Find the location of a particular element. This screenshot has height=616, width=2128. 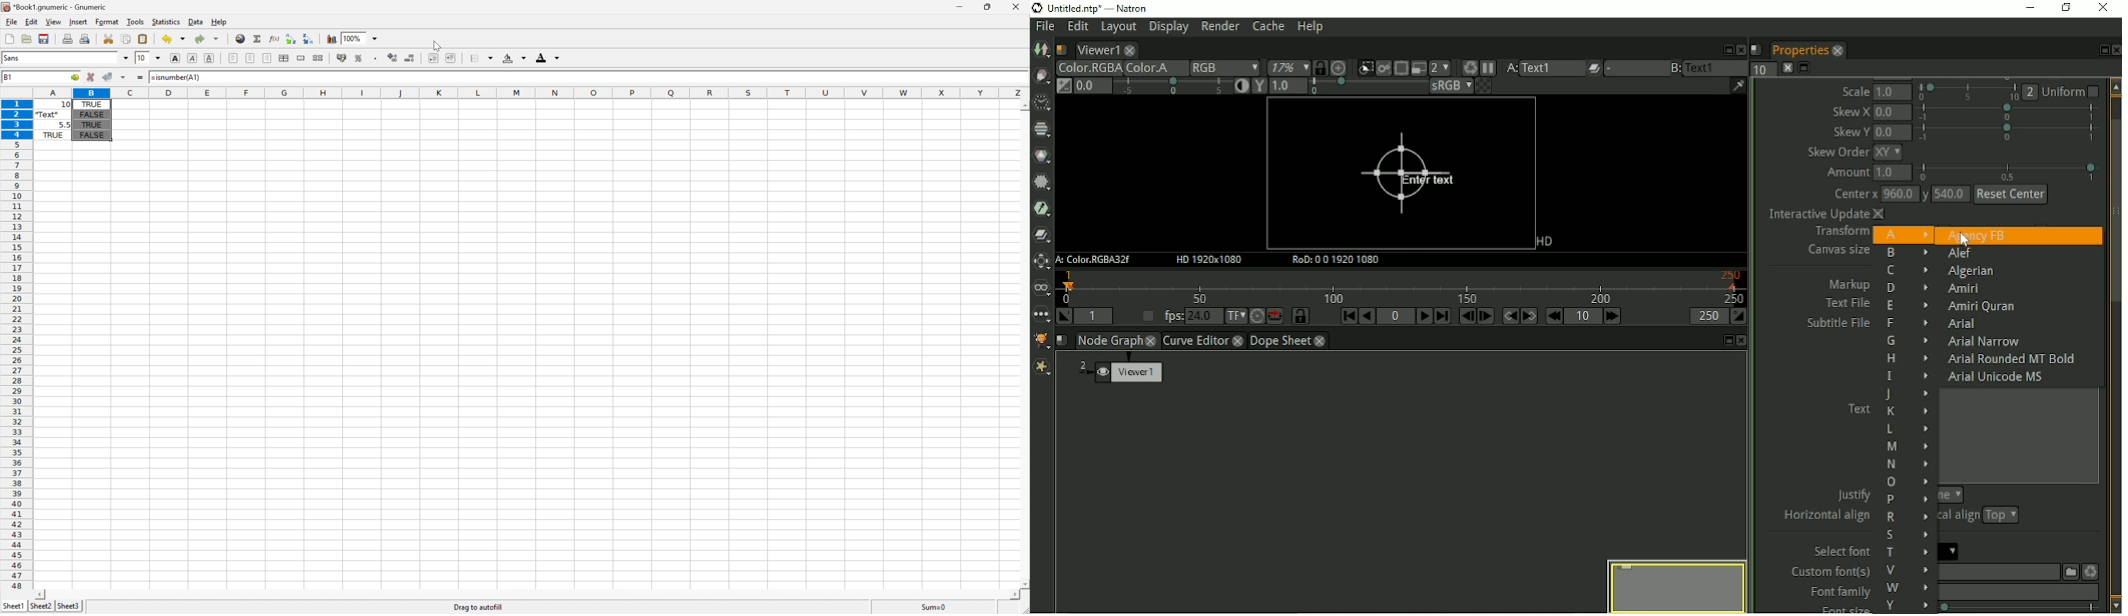

Align Left is located at coordinates (233, 57).